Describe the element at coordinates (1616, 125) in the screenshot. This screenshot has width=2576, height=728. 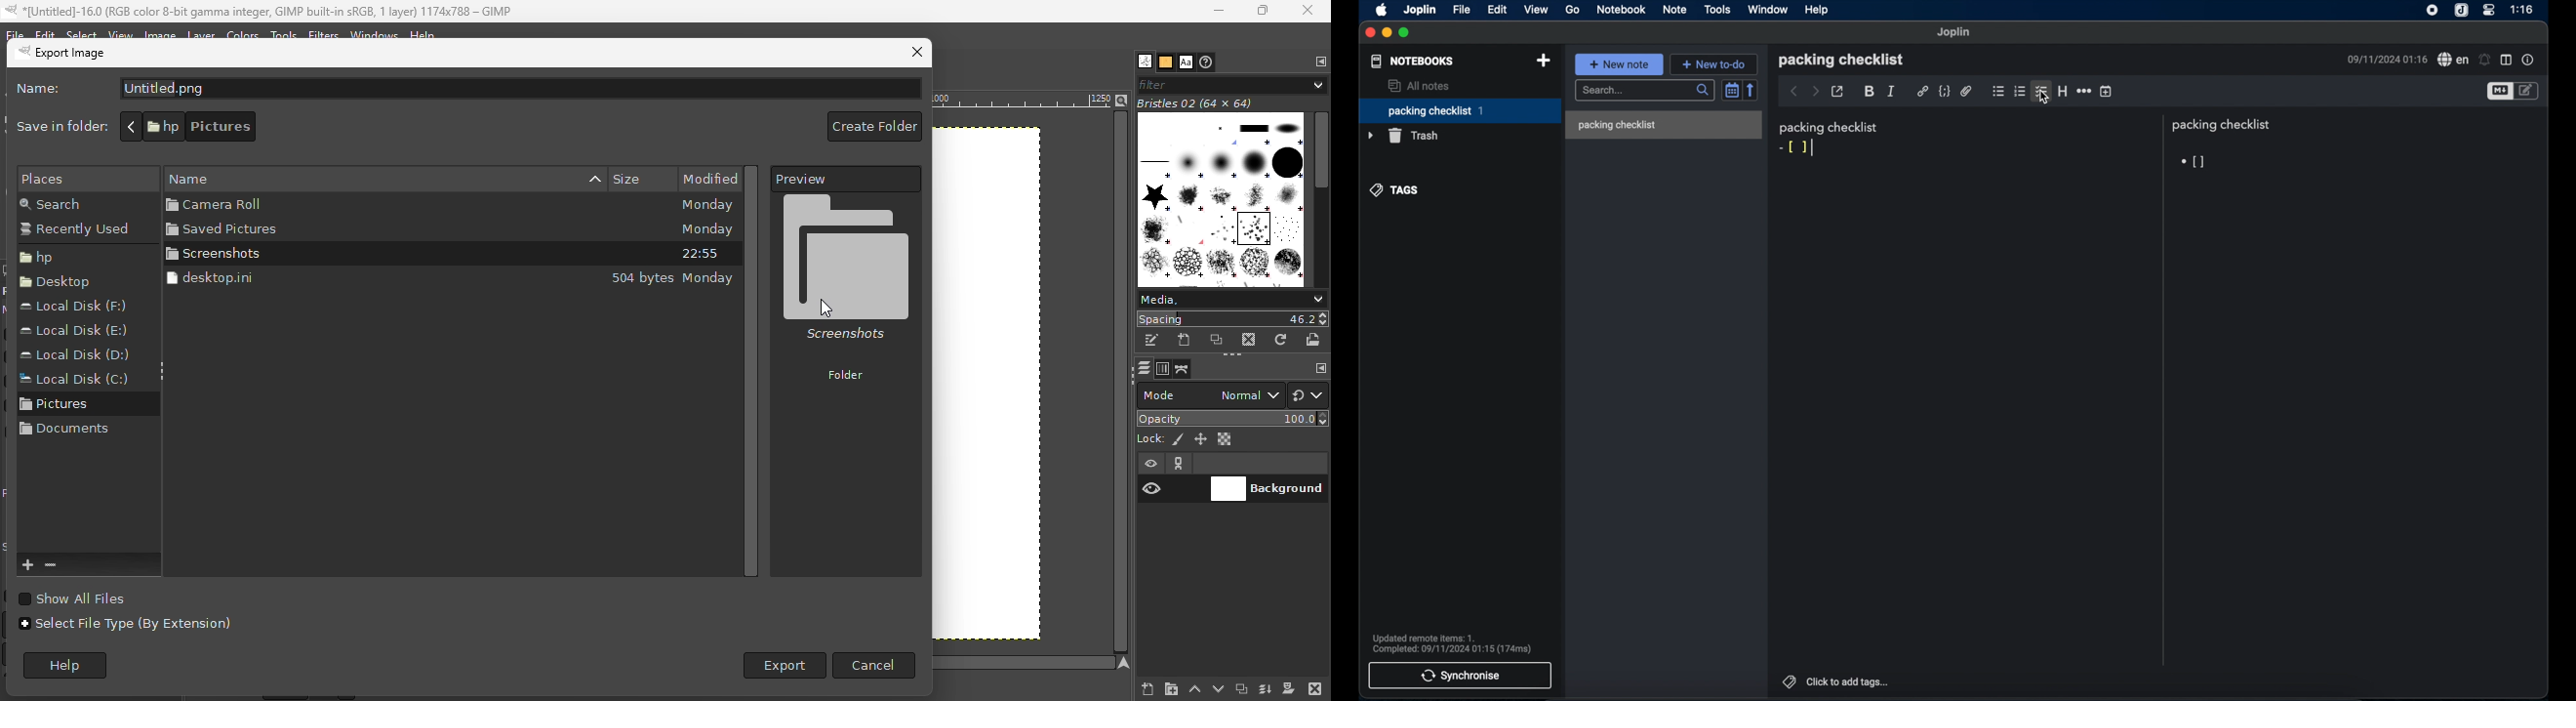
I see `packing checklist` at that location.